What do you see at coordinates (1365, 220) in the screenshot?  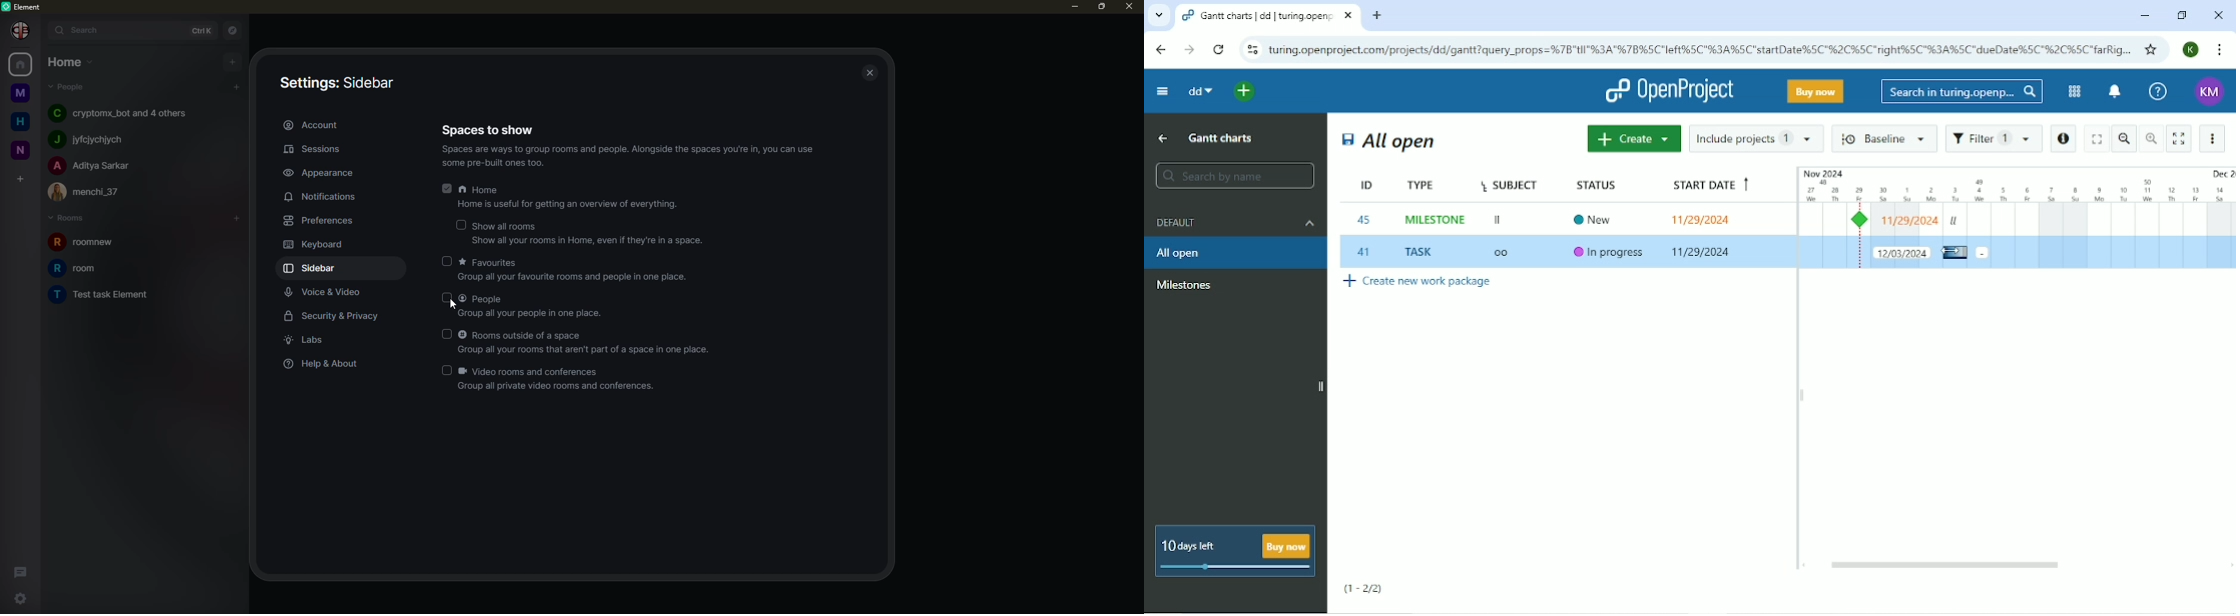 I see `45` at bounding box center [1365, 220].